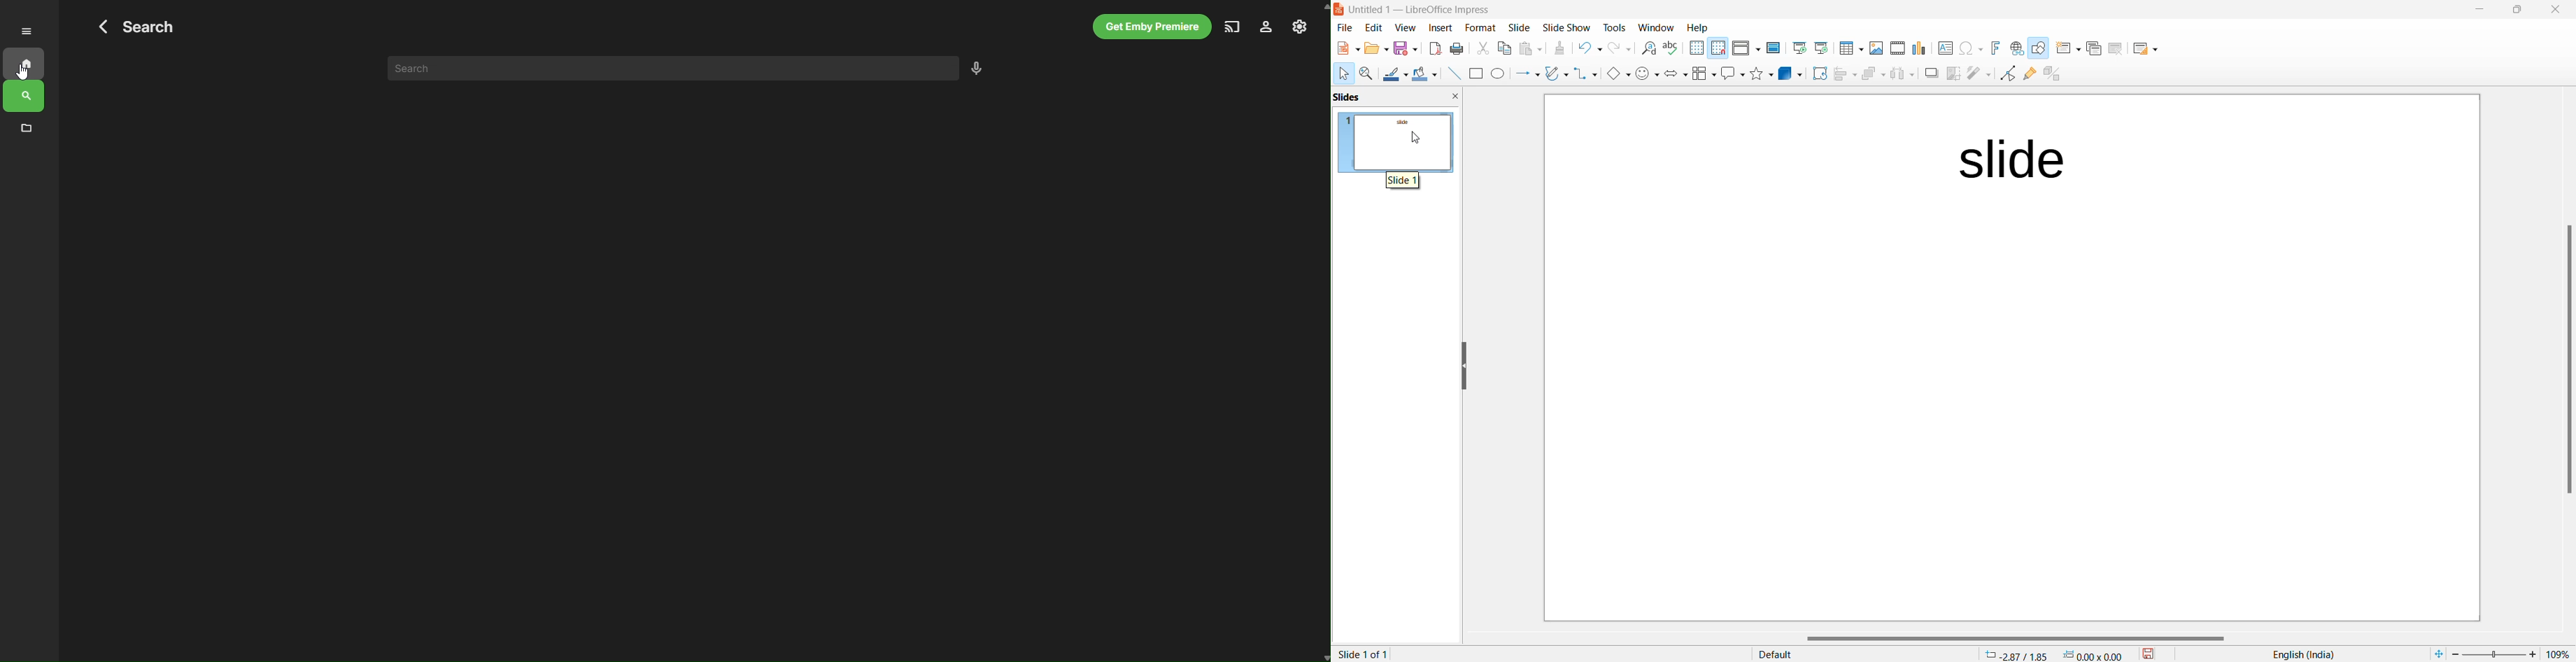 The width and height of the screenshot is (2576, 672). What do you see at coordinates (1417, 10) in the screenshot?
I see `current window: Untitled 1 — LibreOffice Impress` at bounding box center [1417, 10].